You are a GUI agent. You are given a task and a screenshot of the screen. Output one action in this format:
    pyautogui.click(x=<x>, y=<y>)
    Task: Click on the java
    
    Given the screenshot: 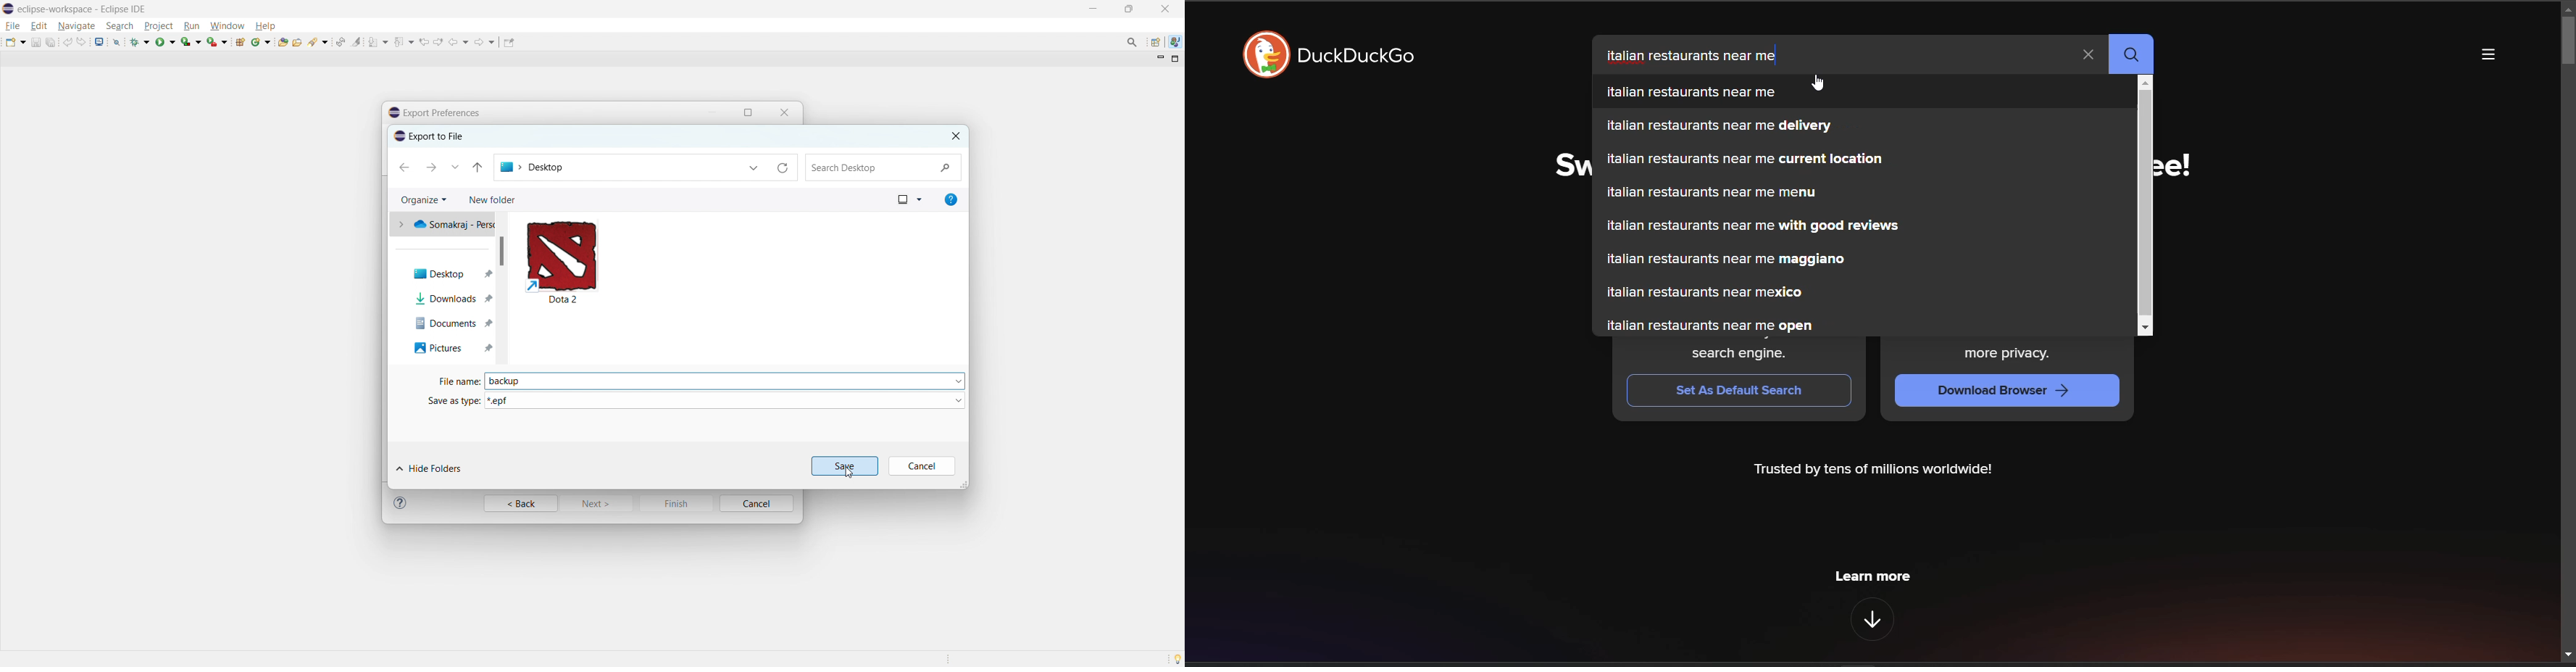 What is the action you would take?
    pyautogui.click(x=1175, y=41)
    